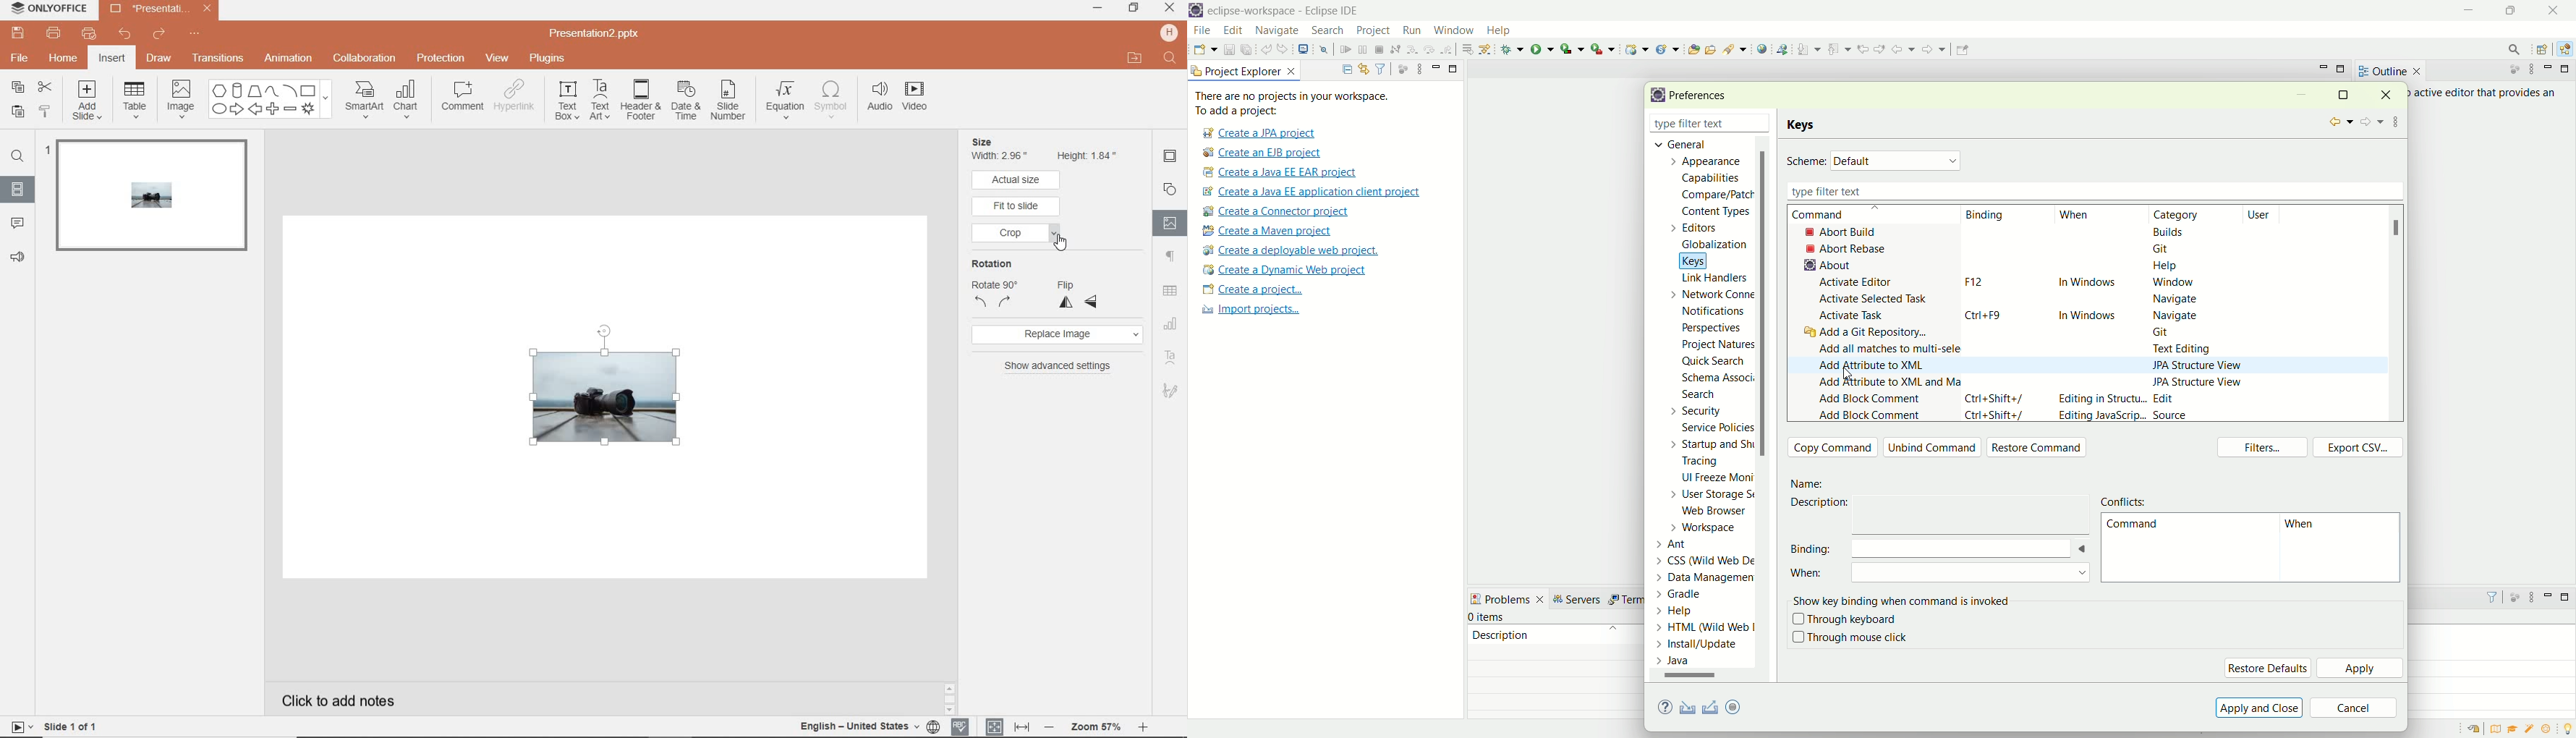 This screenshot has width=2576, height=756. What do you see at coordinates (2257, 708) in the screenshot?
I see `apply and close` at bounding box center [2257, 708].